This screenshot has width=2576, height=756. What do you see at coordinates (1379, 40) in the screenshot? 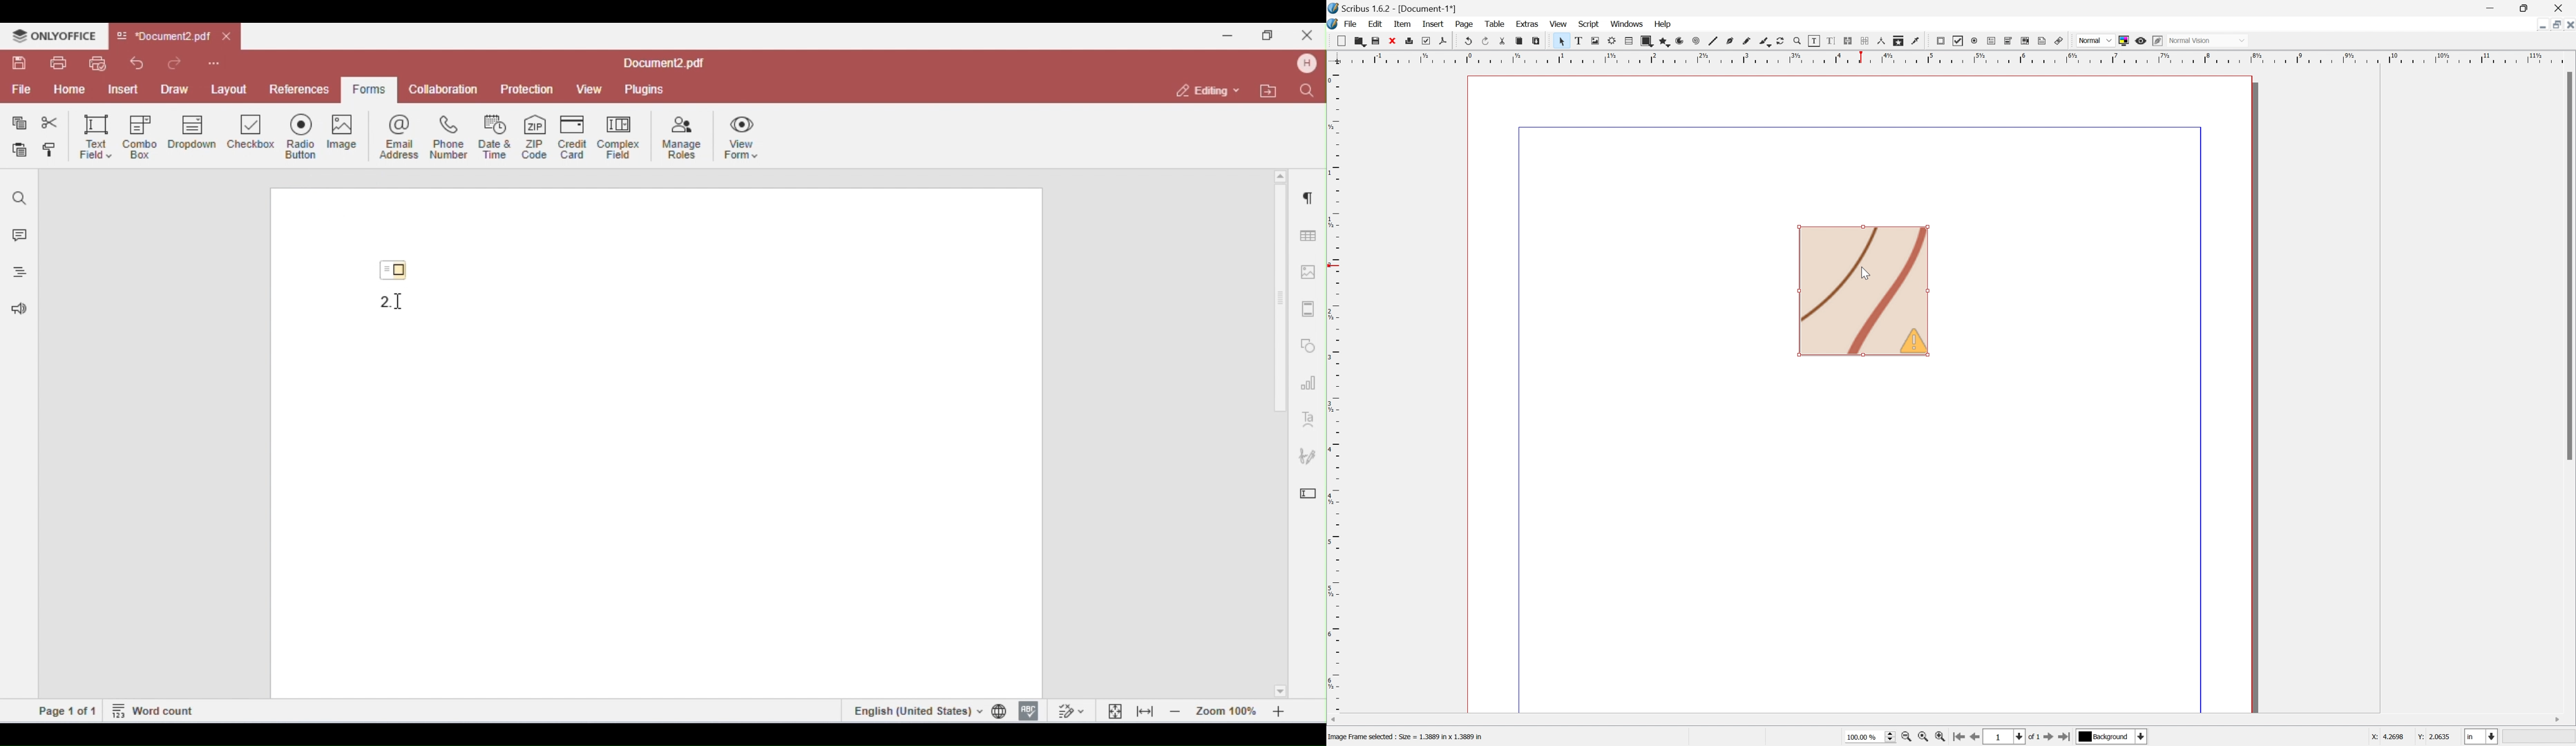
I see `Save` at bounding box center [1379, 40].